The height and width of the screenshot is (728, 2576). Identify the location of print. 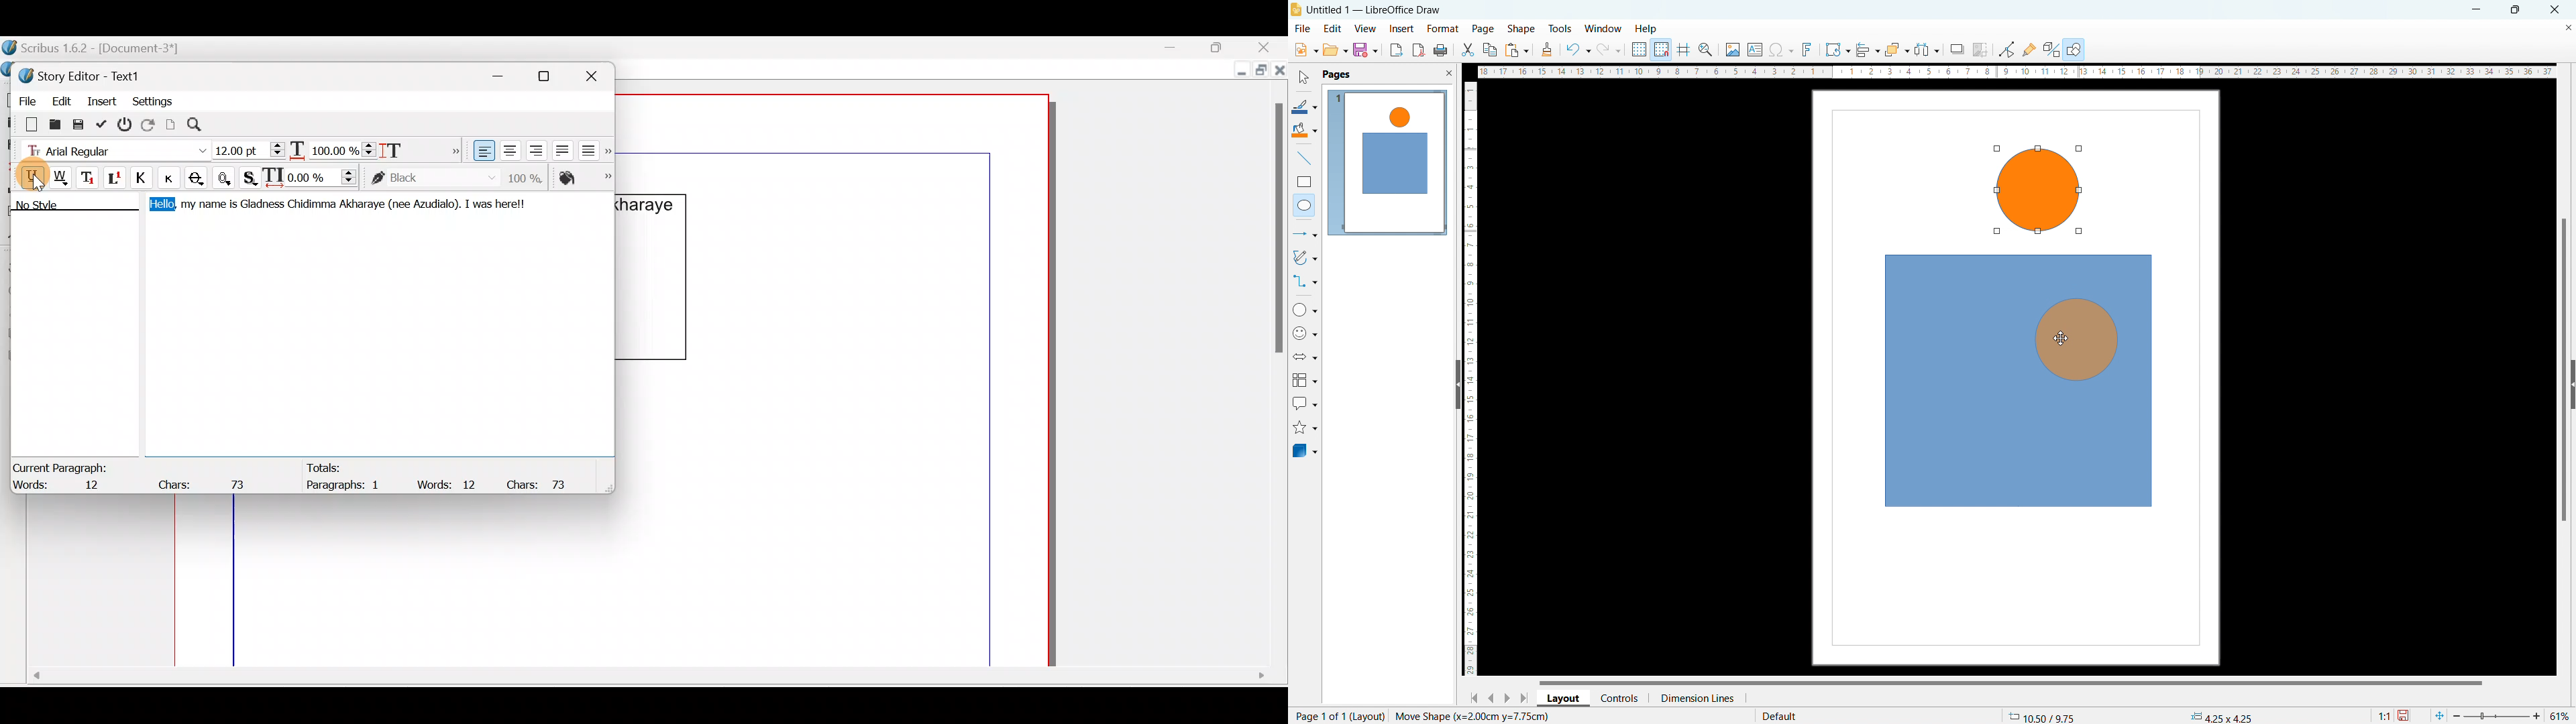
(1440, 51).